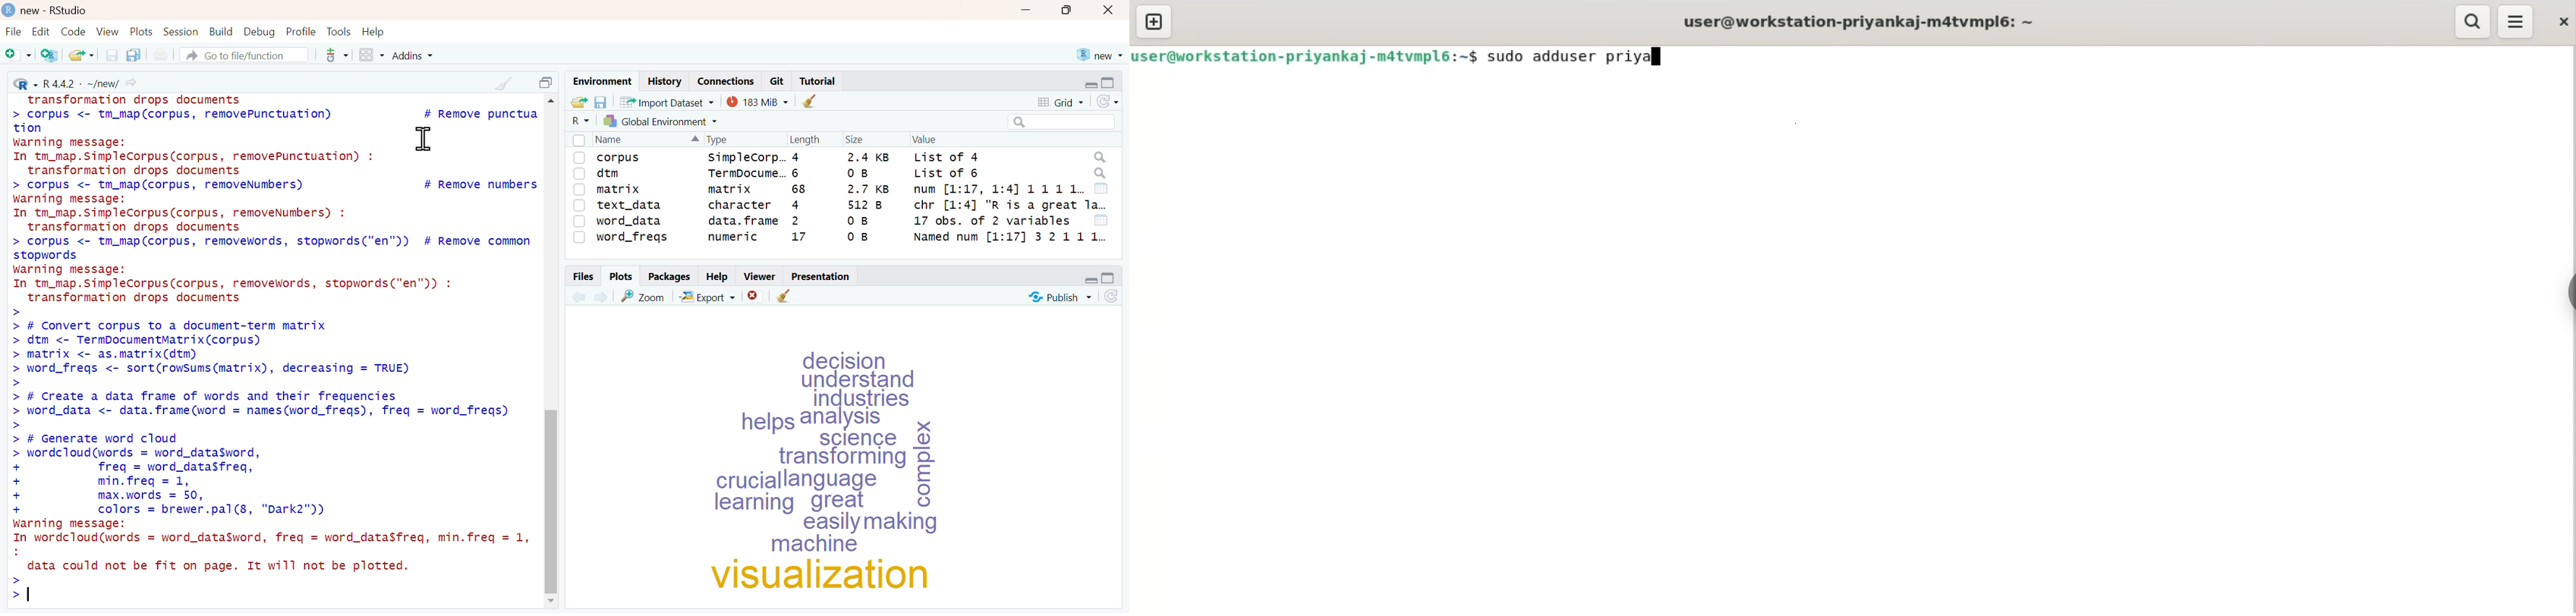 The height and width of the screenshot is (616, 2576). I want to click on Check box, so click(577, 140).